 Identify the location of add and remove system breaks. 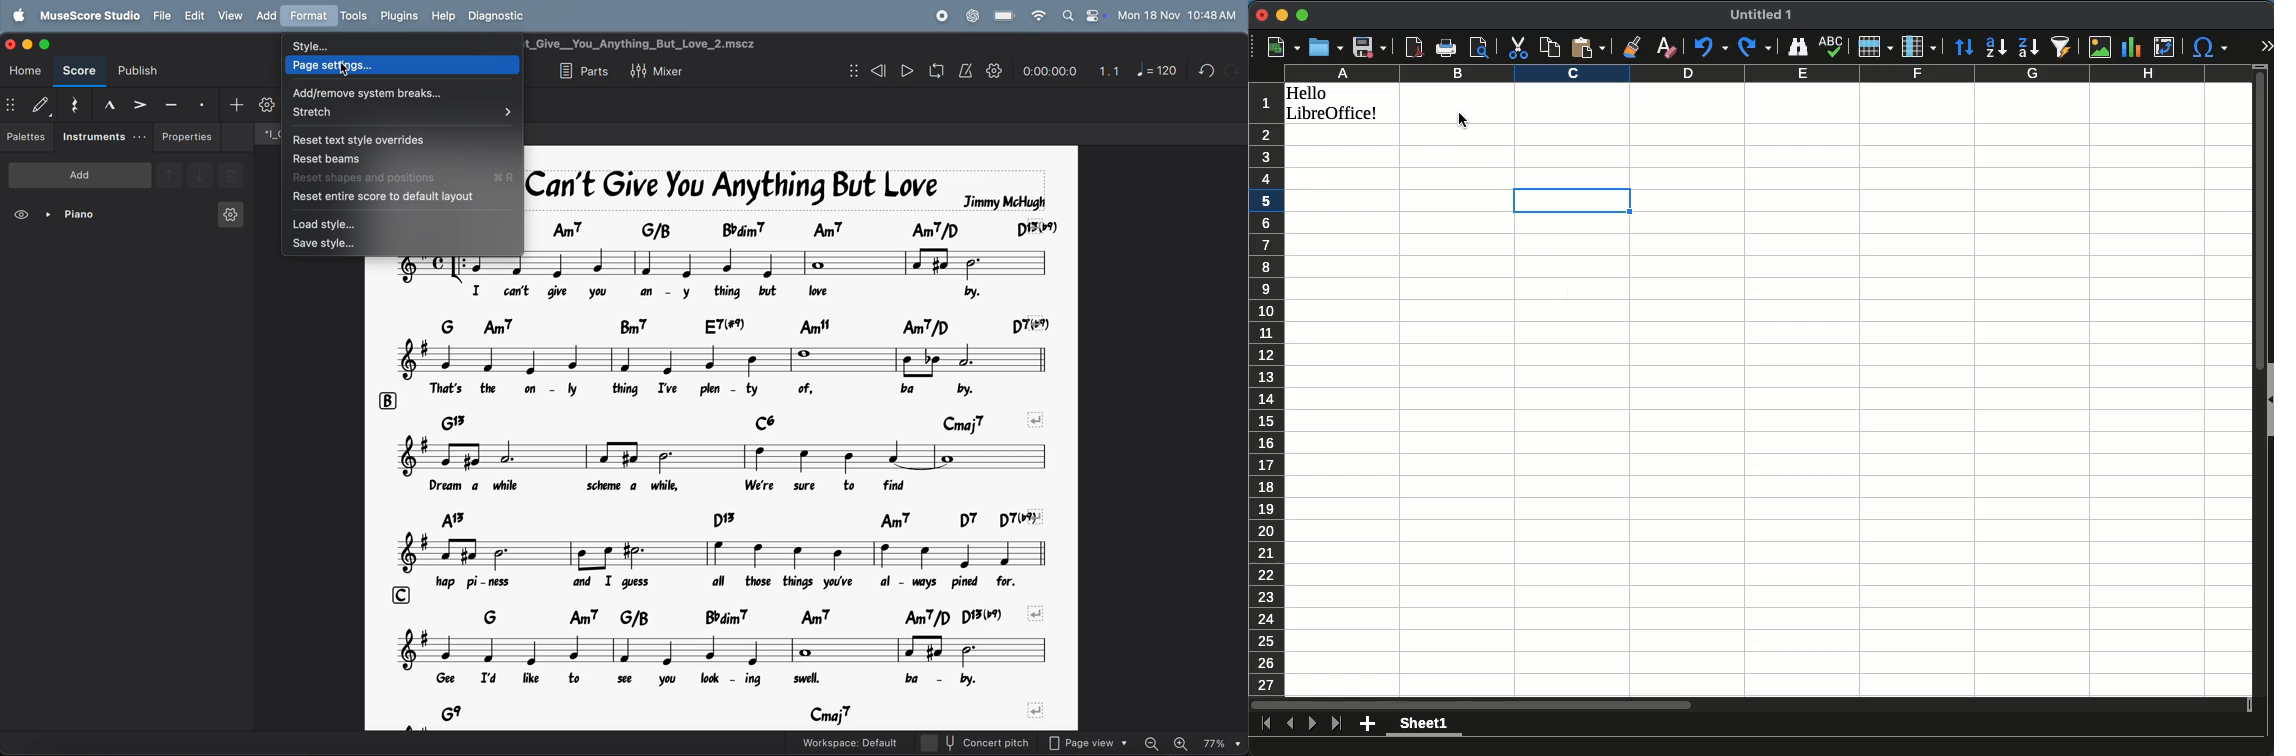
(400, 91).